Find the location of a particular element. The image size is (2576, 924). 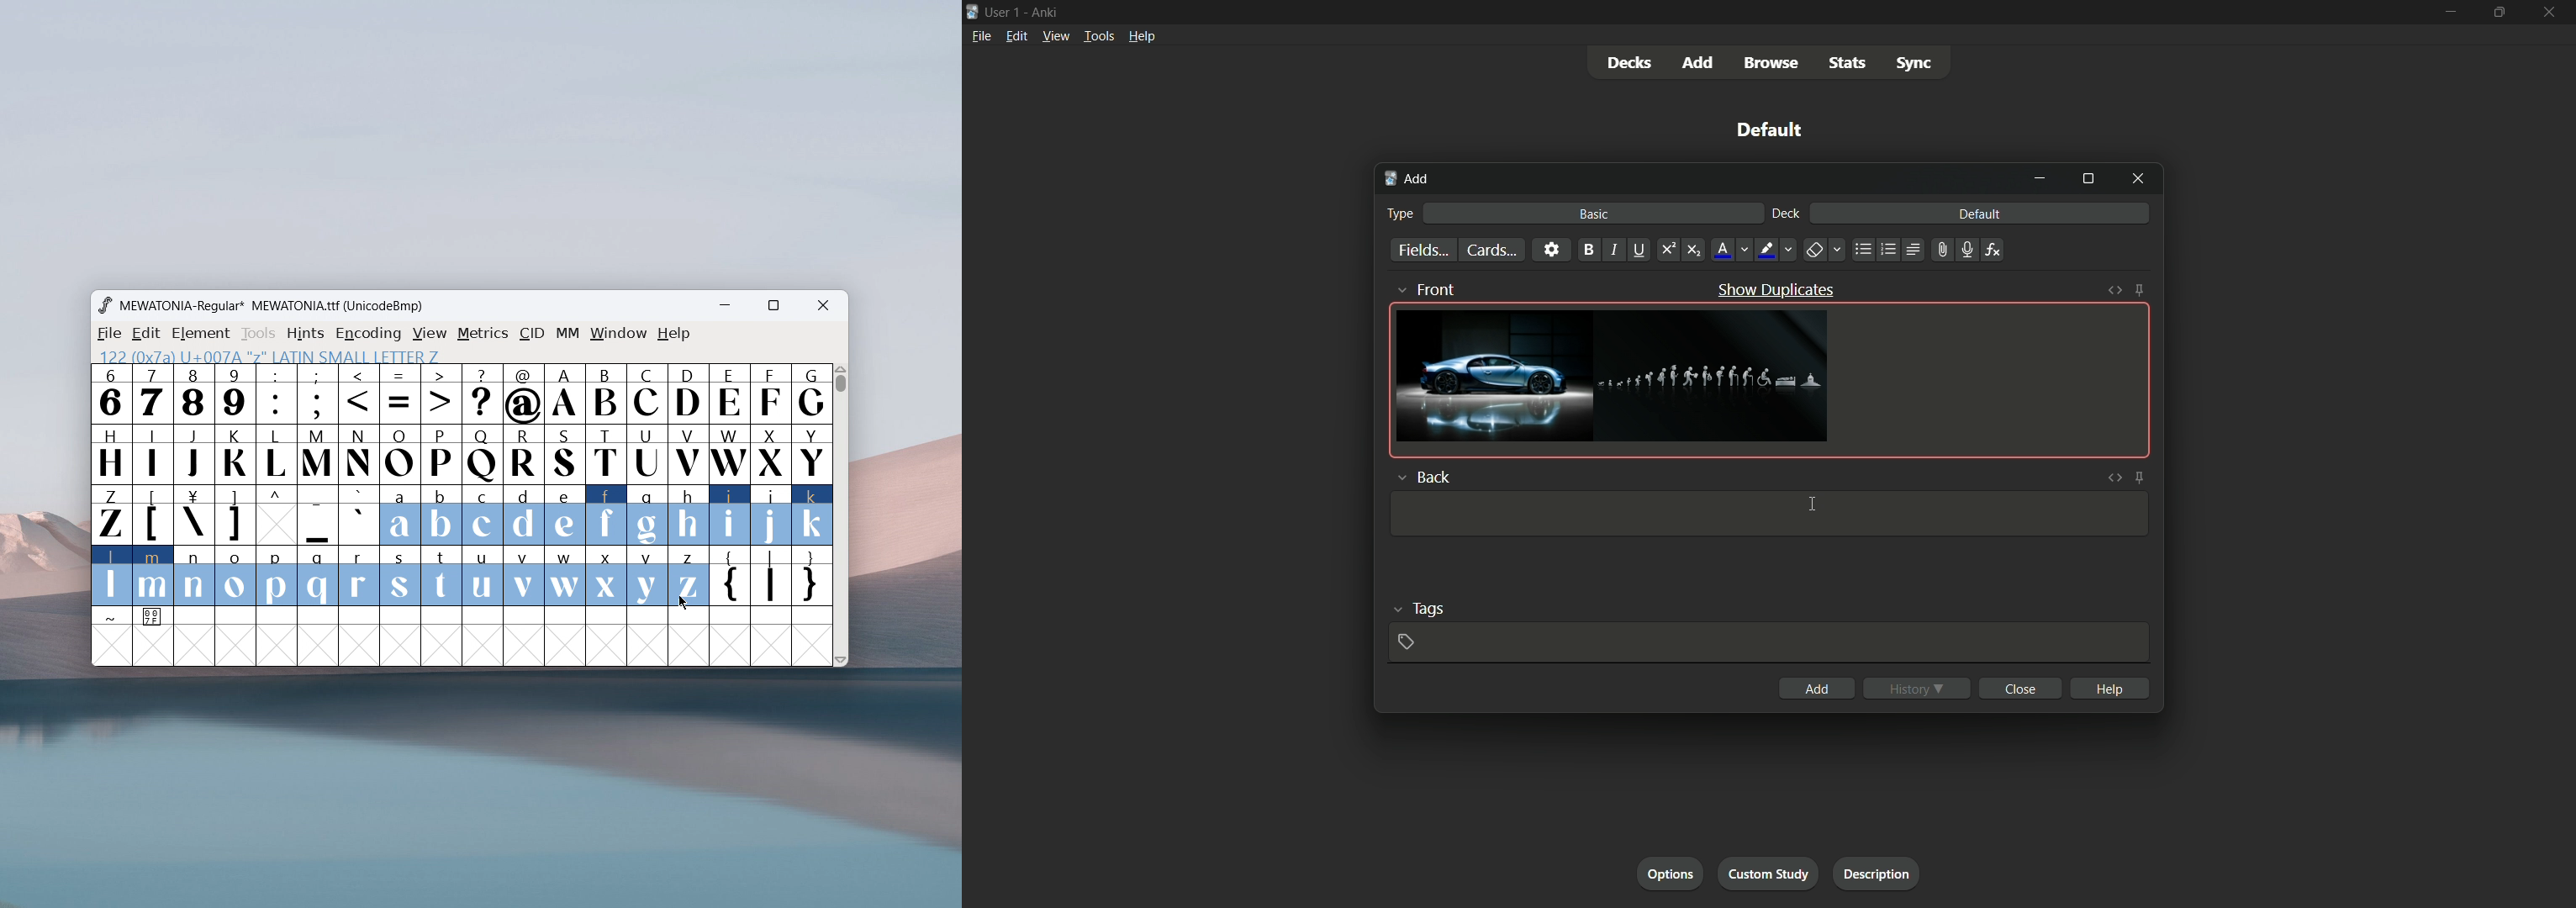

tools is located at coordinates (259, 334).